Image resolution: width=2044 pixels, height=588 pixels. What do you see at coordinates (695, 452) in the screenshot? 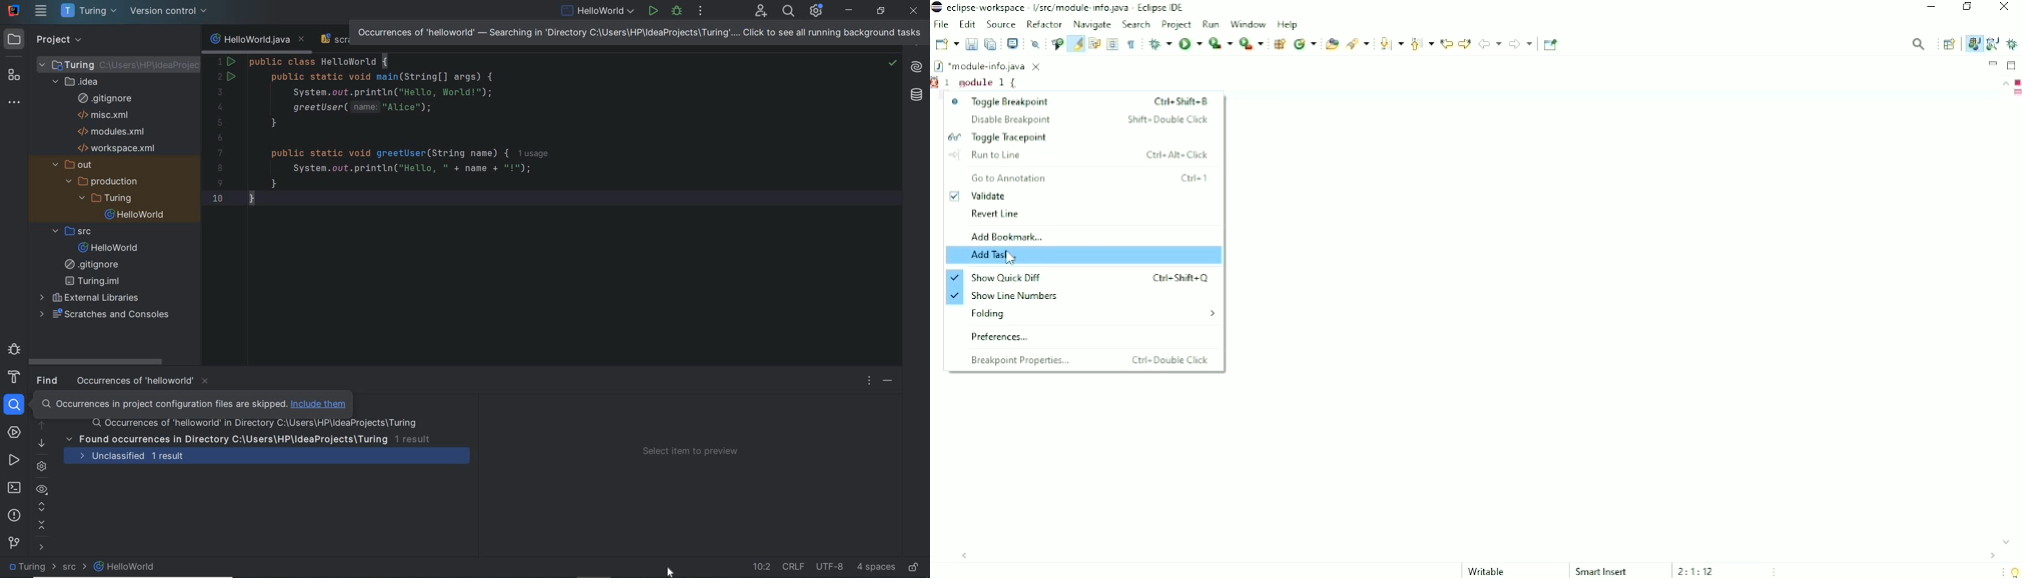
I see `select item to preview` at bounding box center [695, 452].